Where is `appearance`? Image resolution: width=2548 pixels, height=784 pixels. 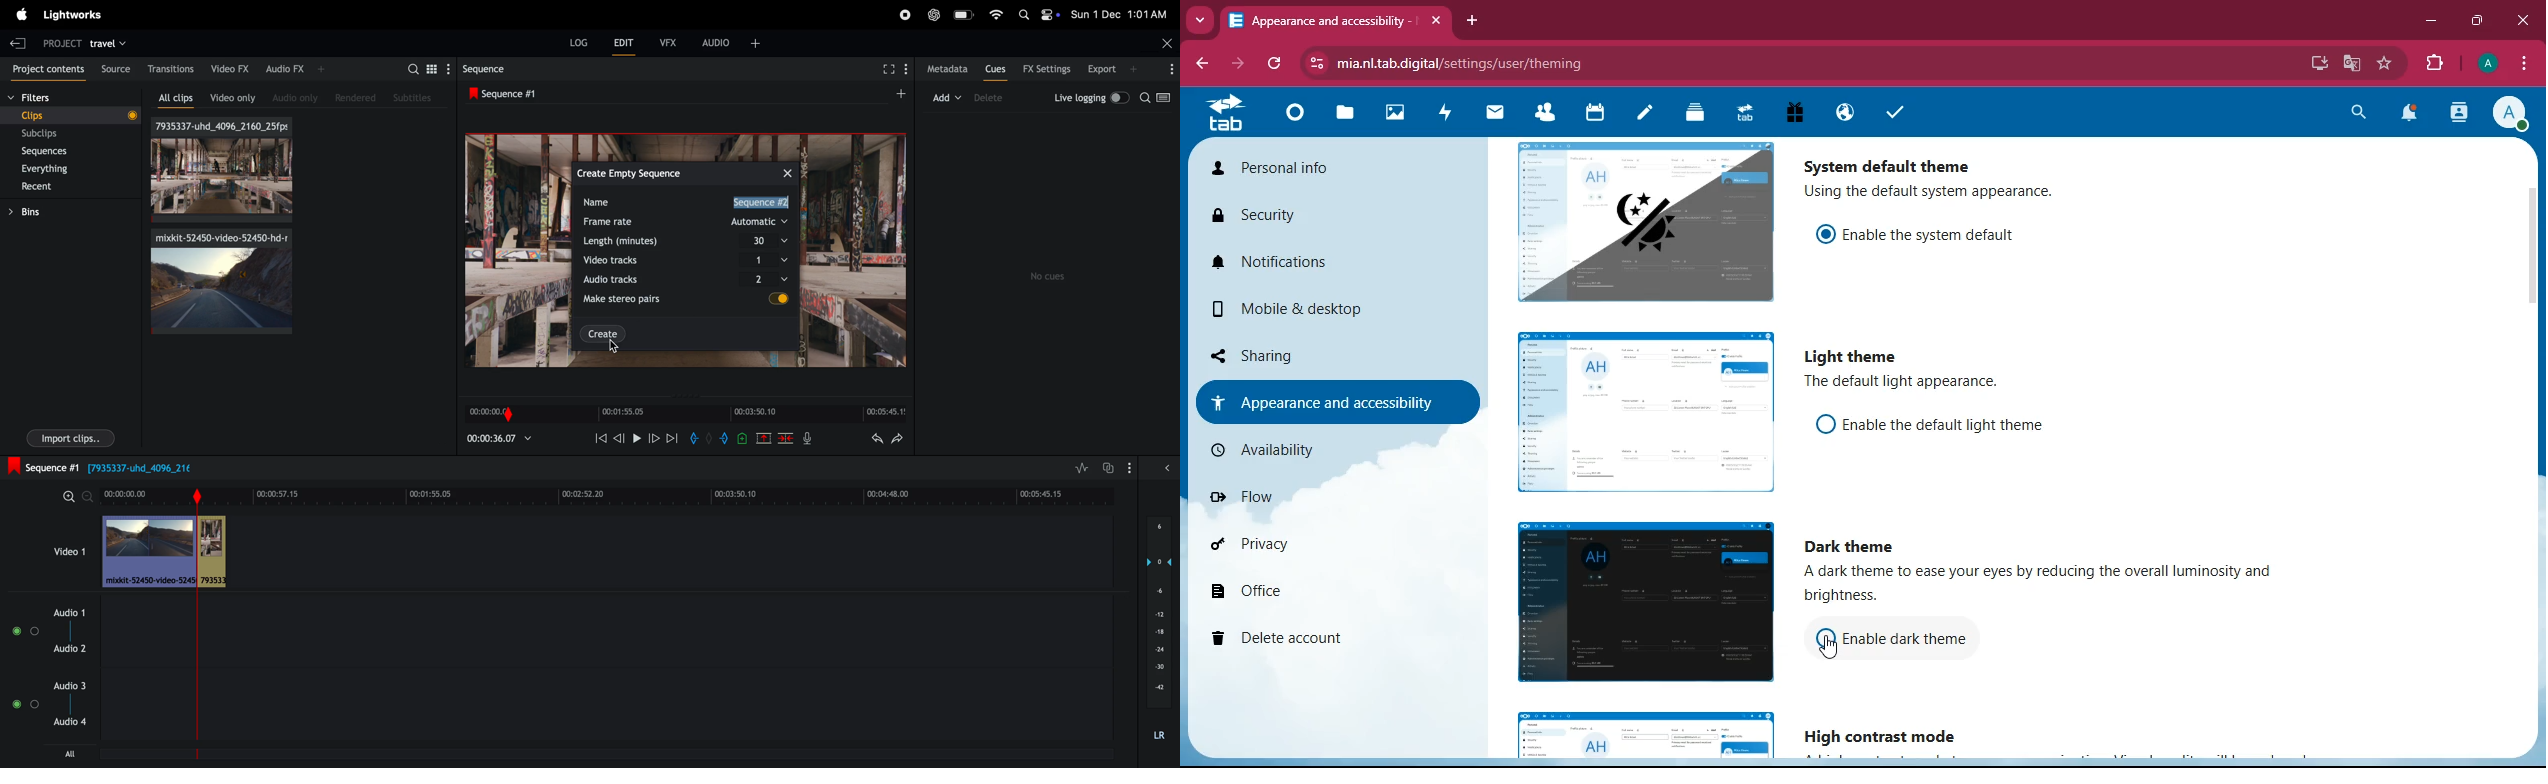 appearance is located at coordinates (1328, 402).